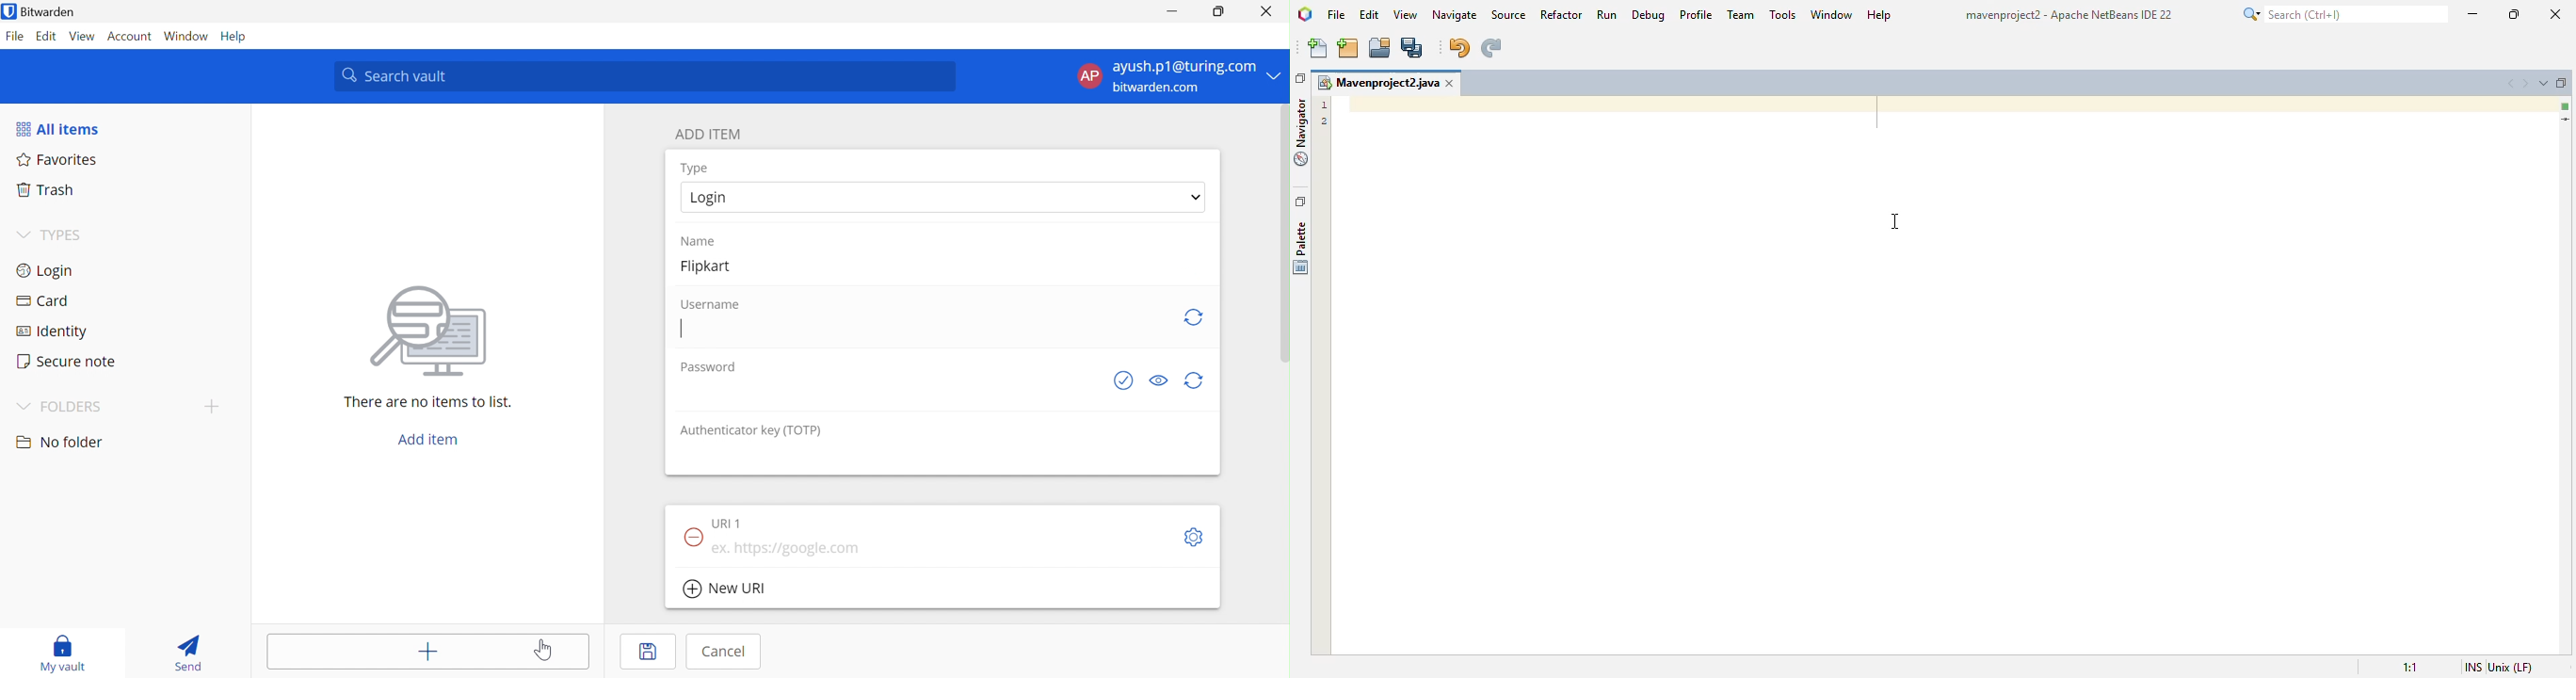 The height and width of the screenshot is (700, 2576). Describe the element at coordinates (714, 270) in the screenshot. I see `Flipkart` at that location.